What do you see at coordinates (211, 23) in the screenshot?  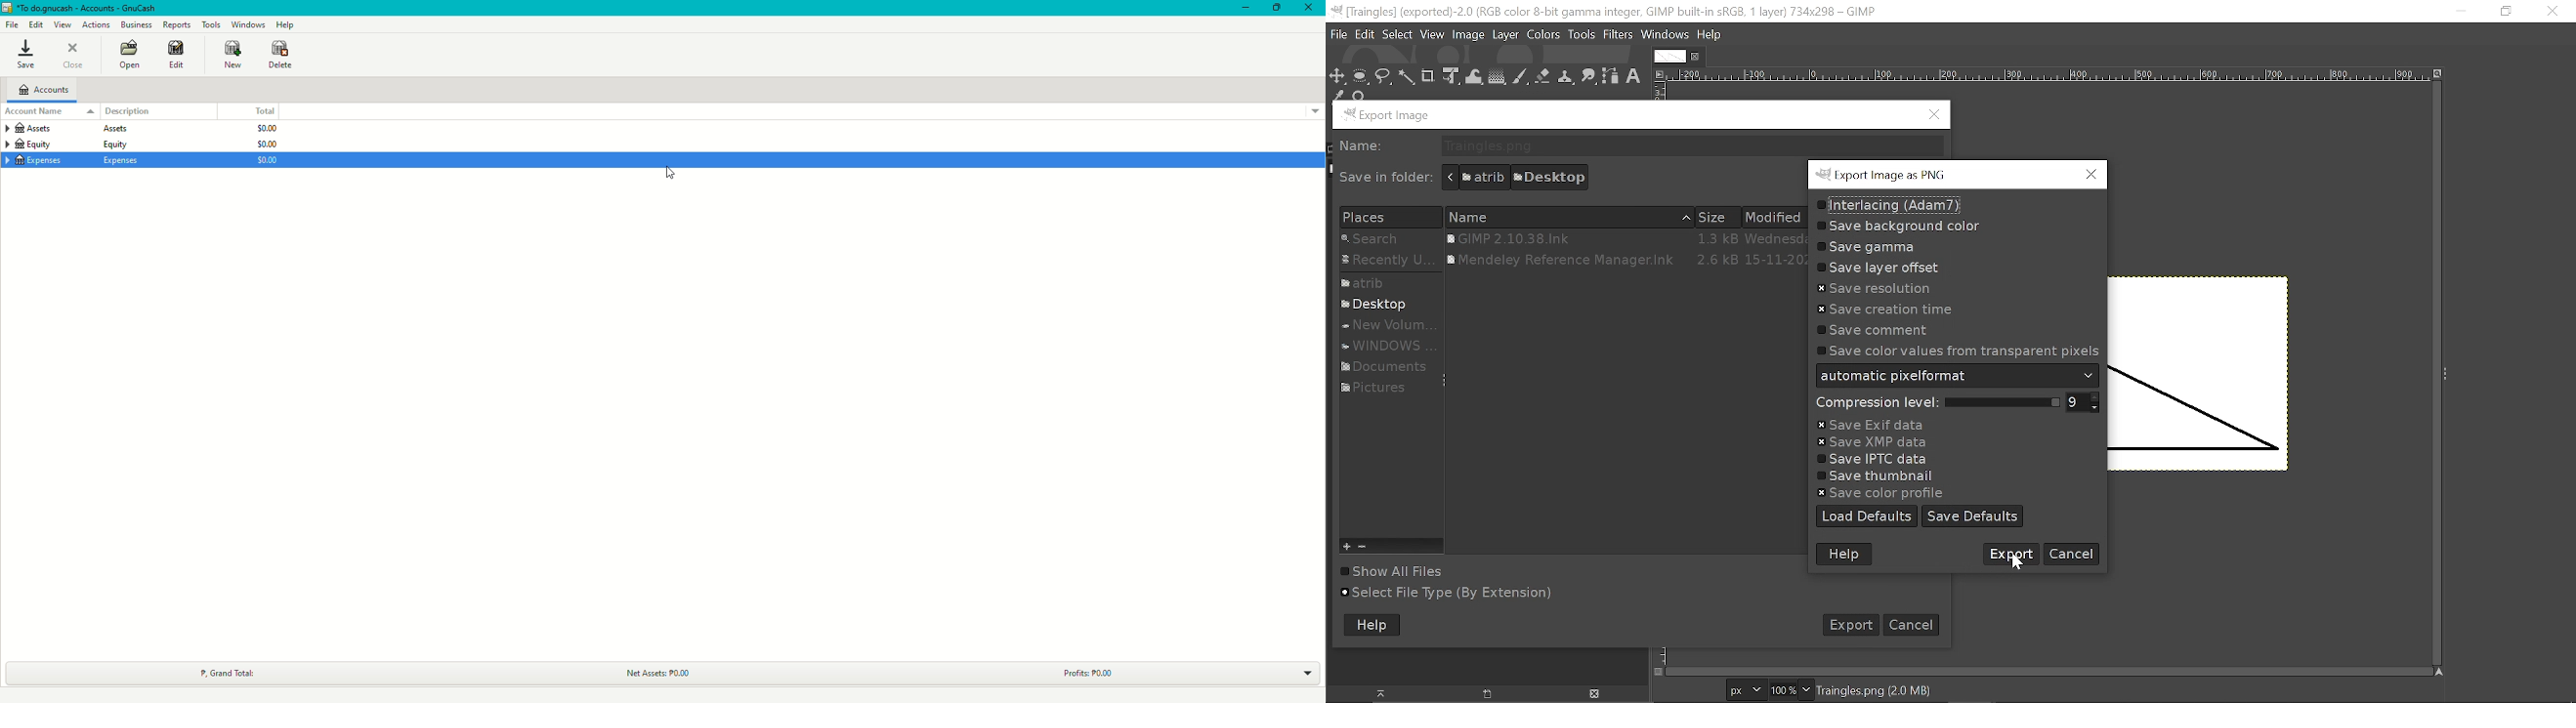 I see `Tools` at bounding box center [211, 23].